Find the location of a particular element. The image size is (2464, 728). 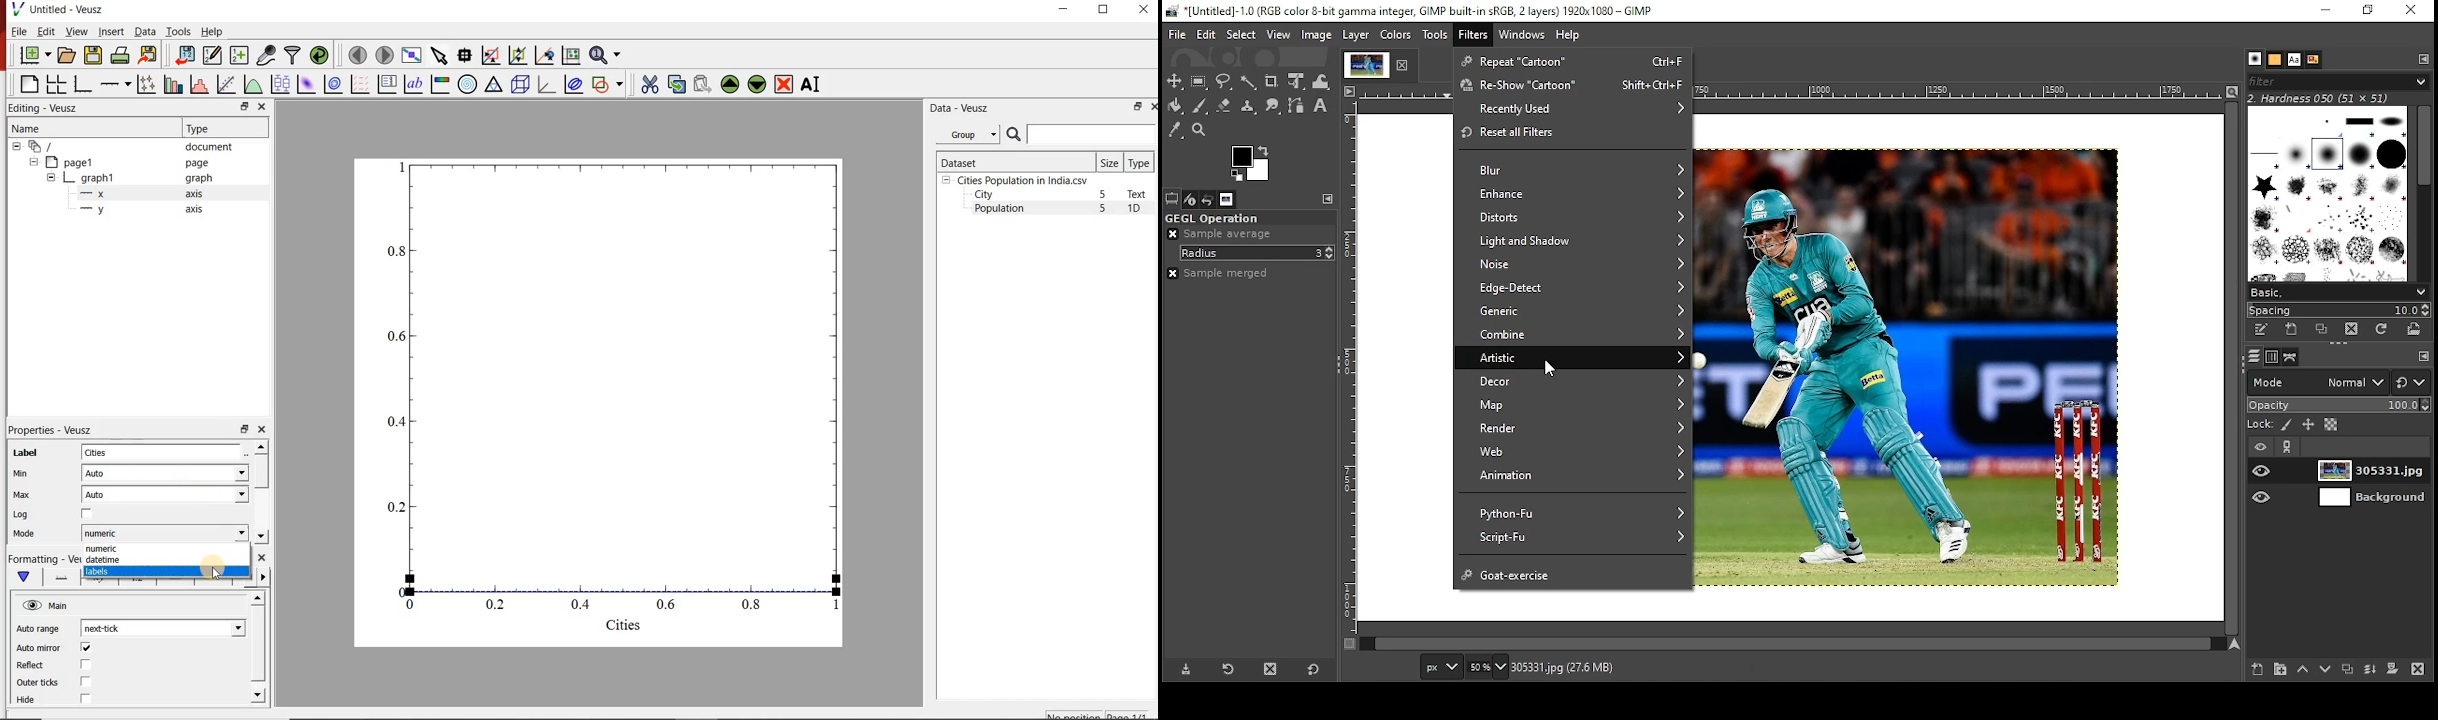

hardness 050 is located at coordinates (2333, 98).